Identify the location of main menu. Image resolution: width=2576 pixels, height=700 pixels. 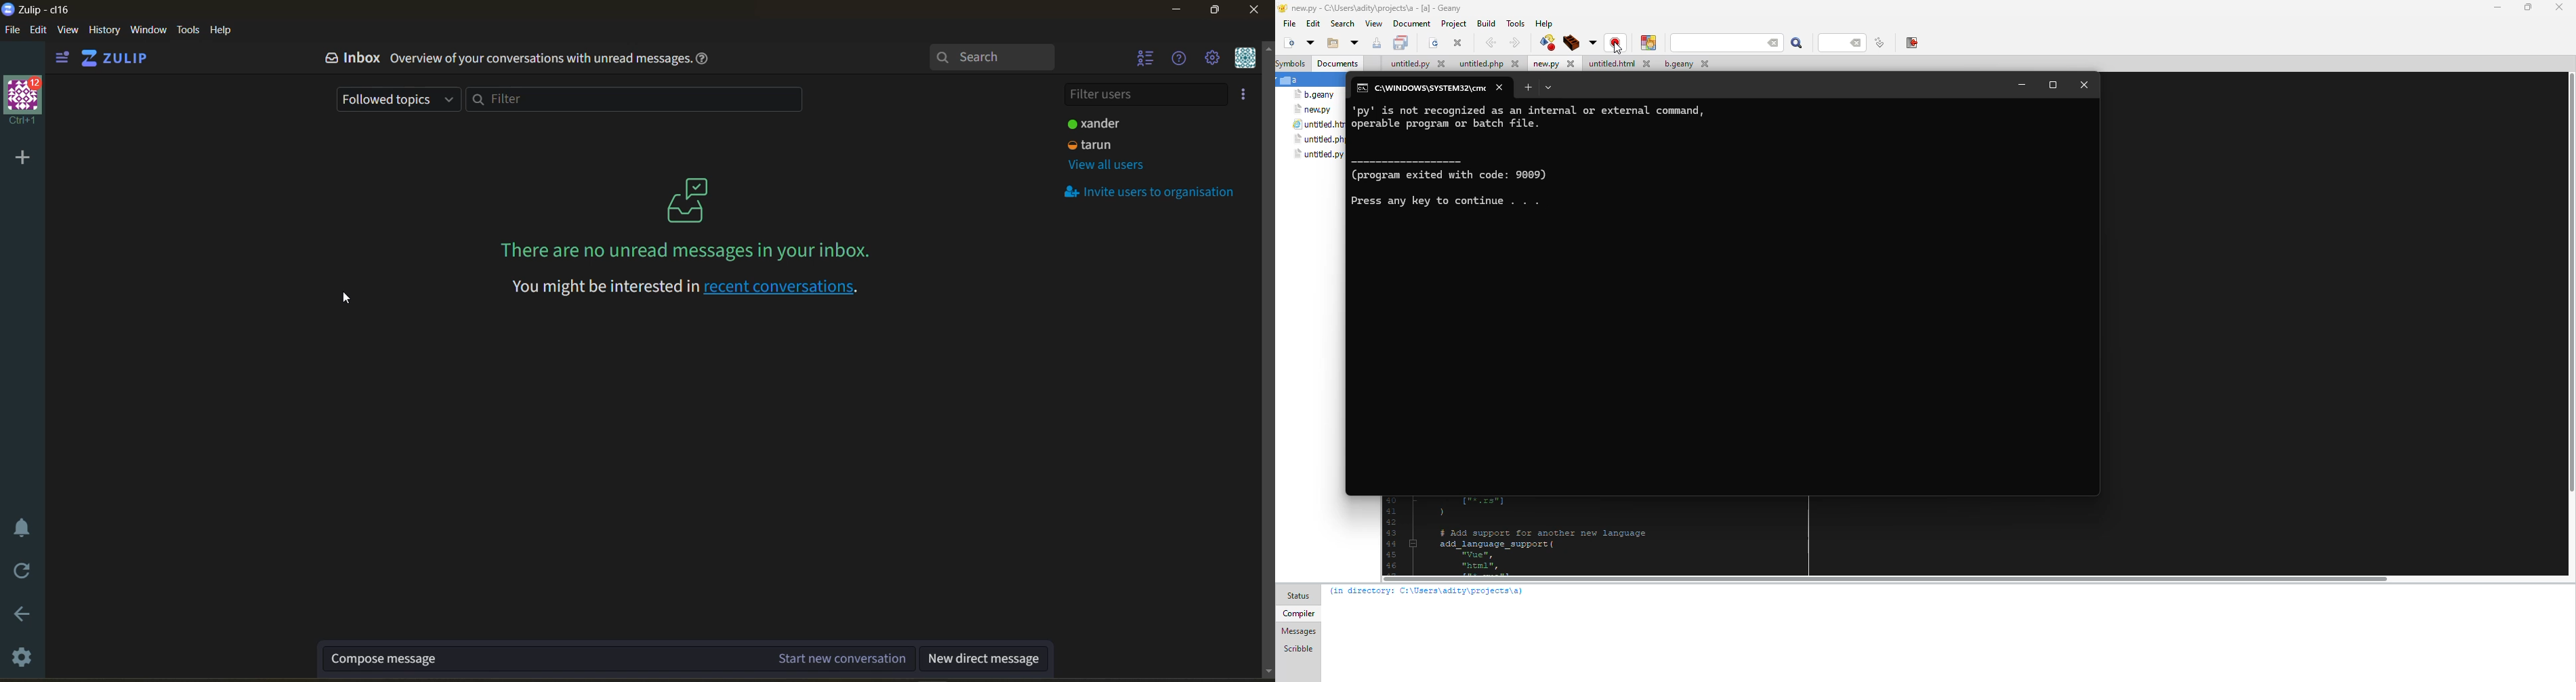
(1218, 59).